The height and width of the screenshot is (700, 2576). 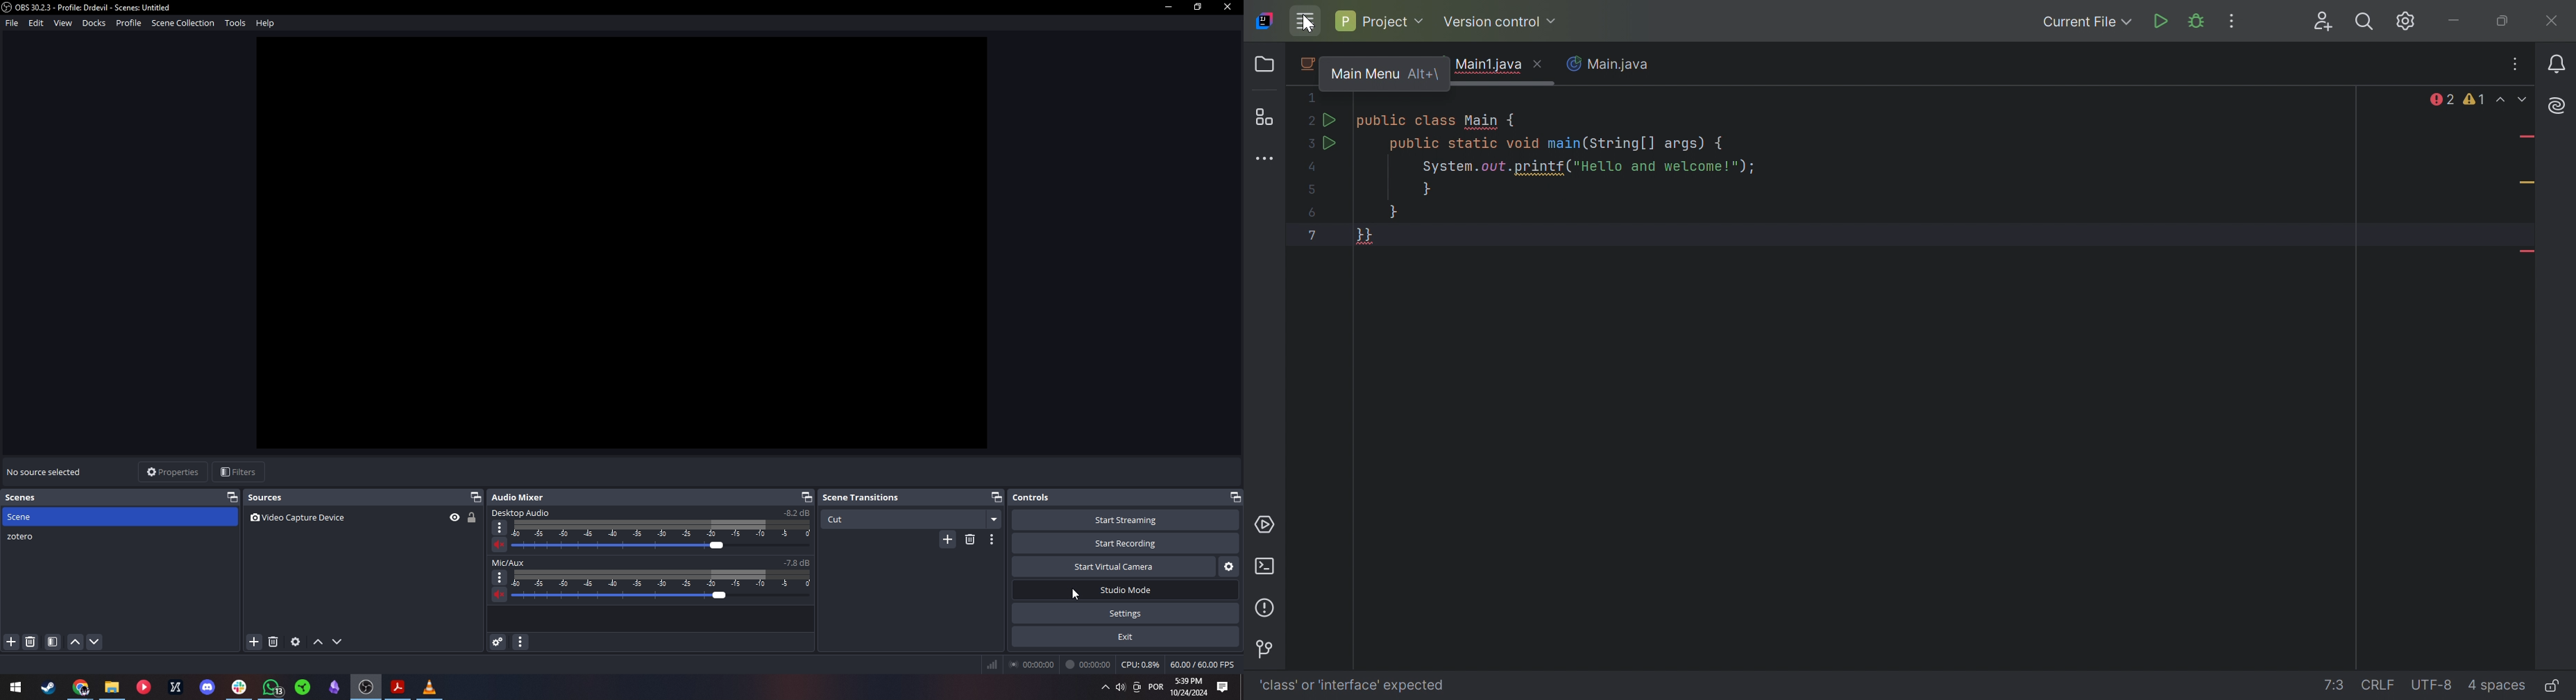 I want to click on Selected source, so click(x=47, y=472).